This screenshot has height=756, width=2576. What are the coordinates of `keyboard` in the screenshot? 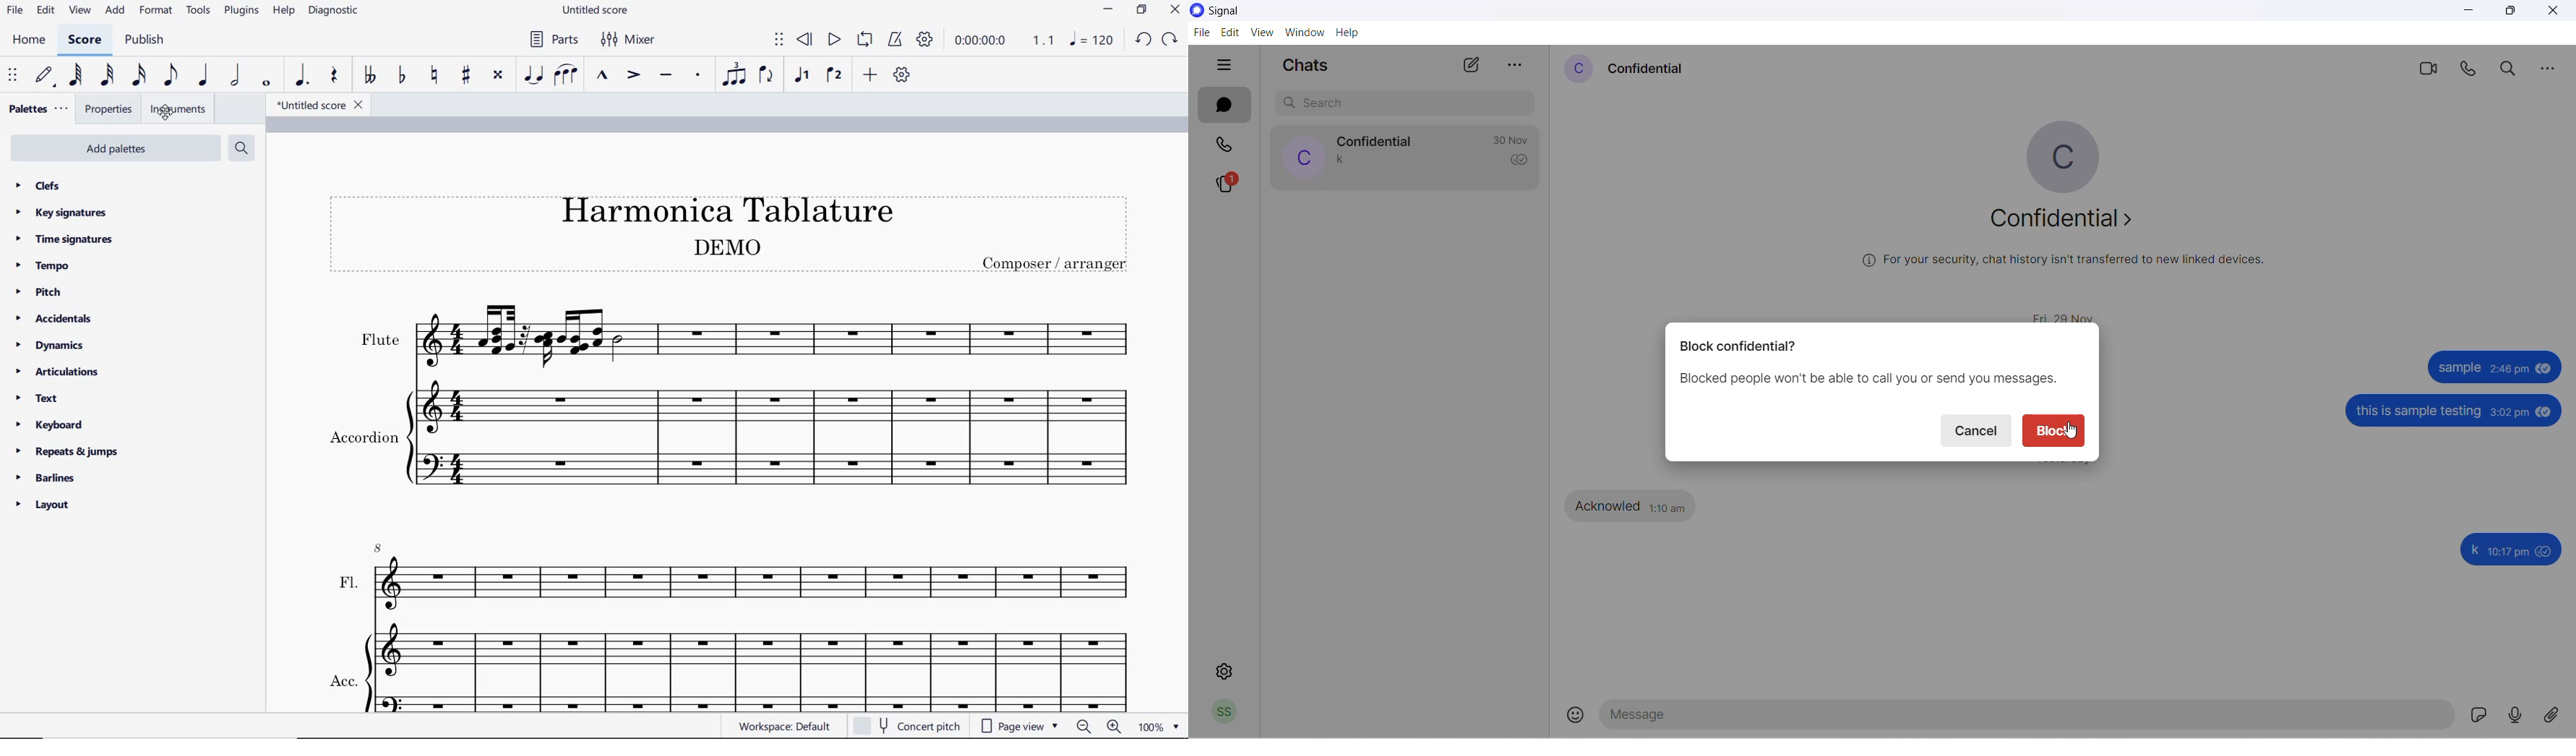 It's located at (53, 427).